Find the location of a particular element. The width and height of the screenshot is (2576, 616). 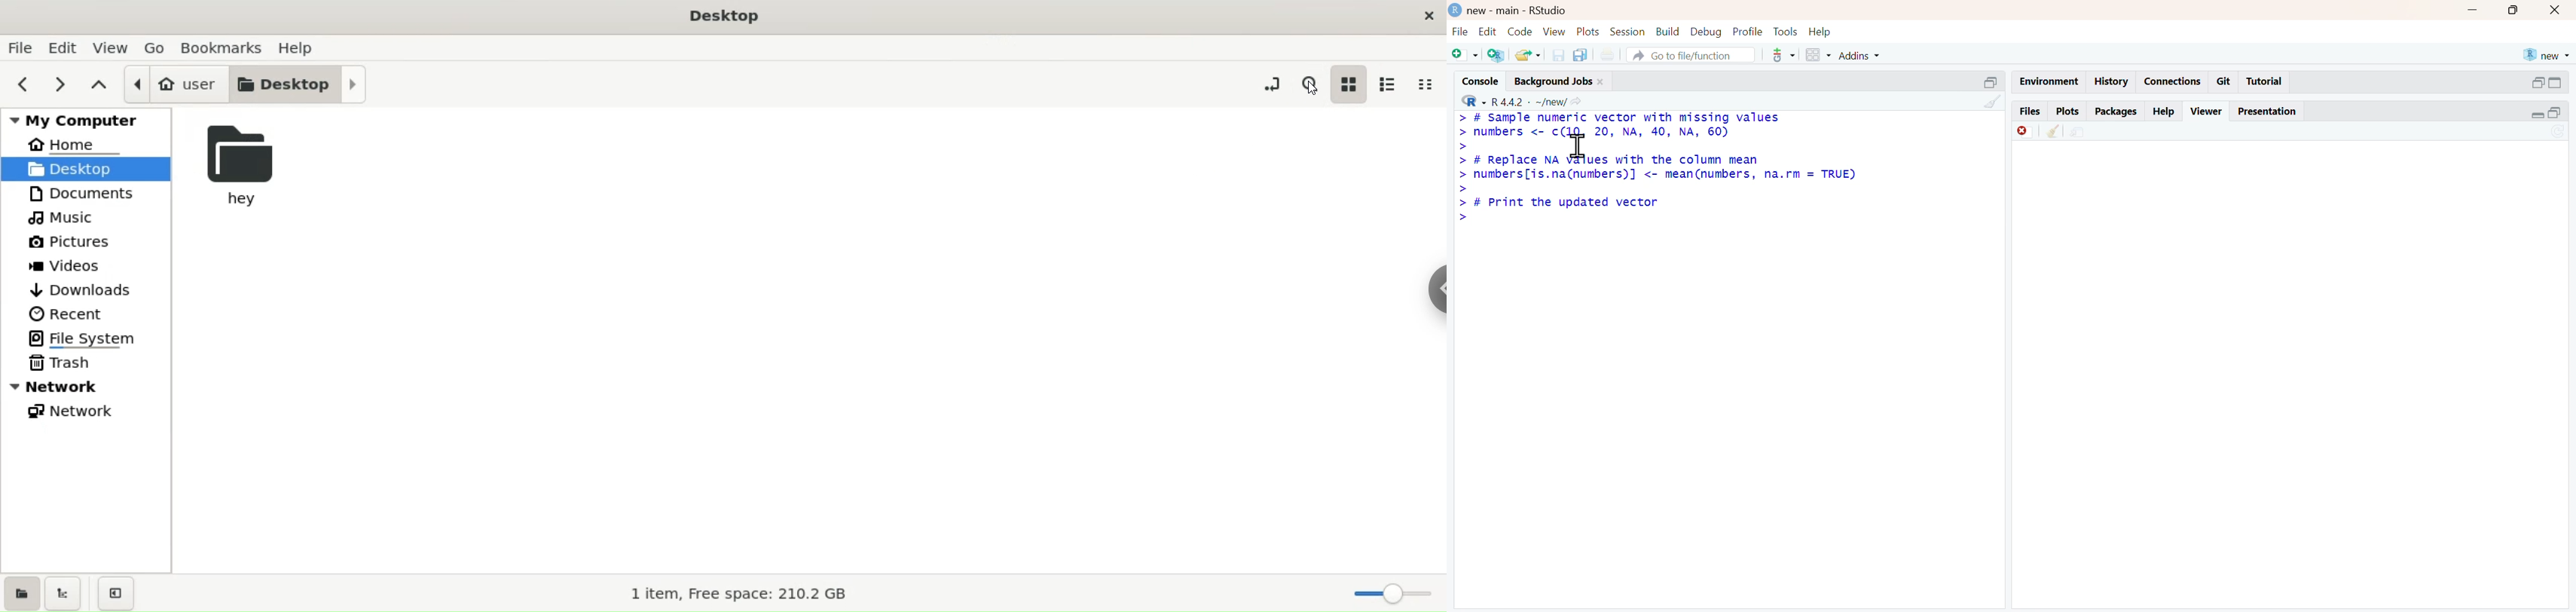

add R file is located at coordinates (1496, 56).